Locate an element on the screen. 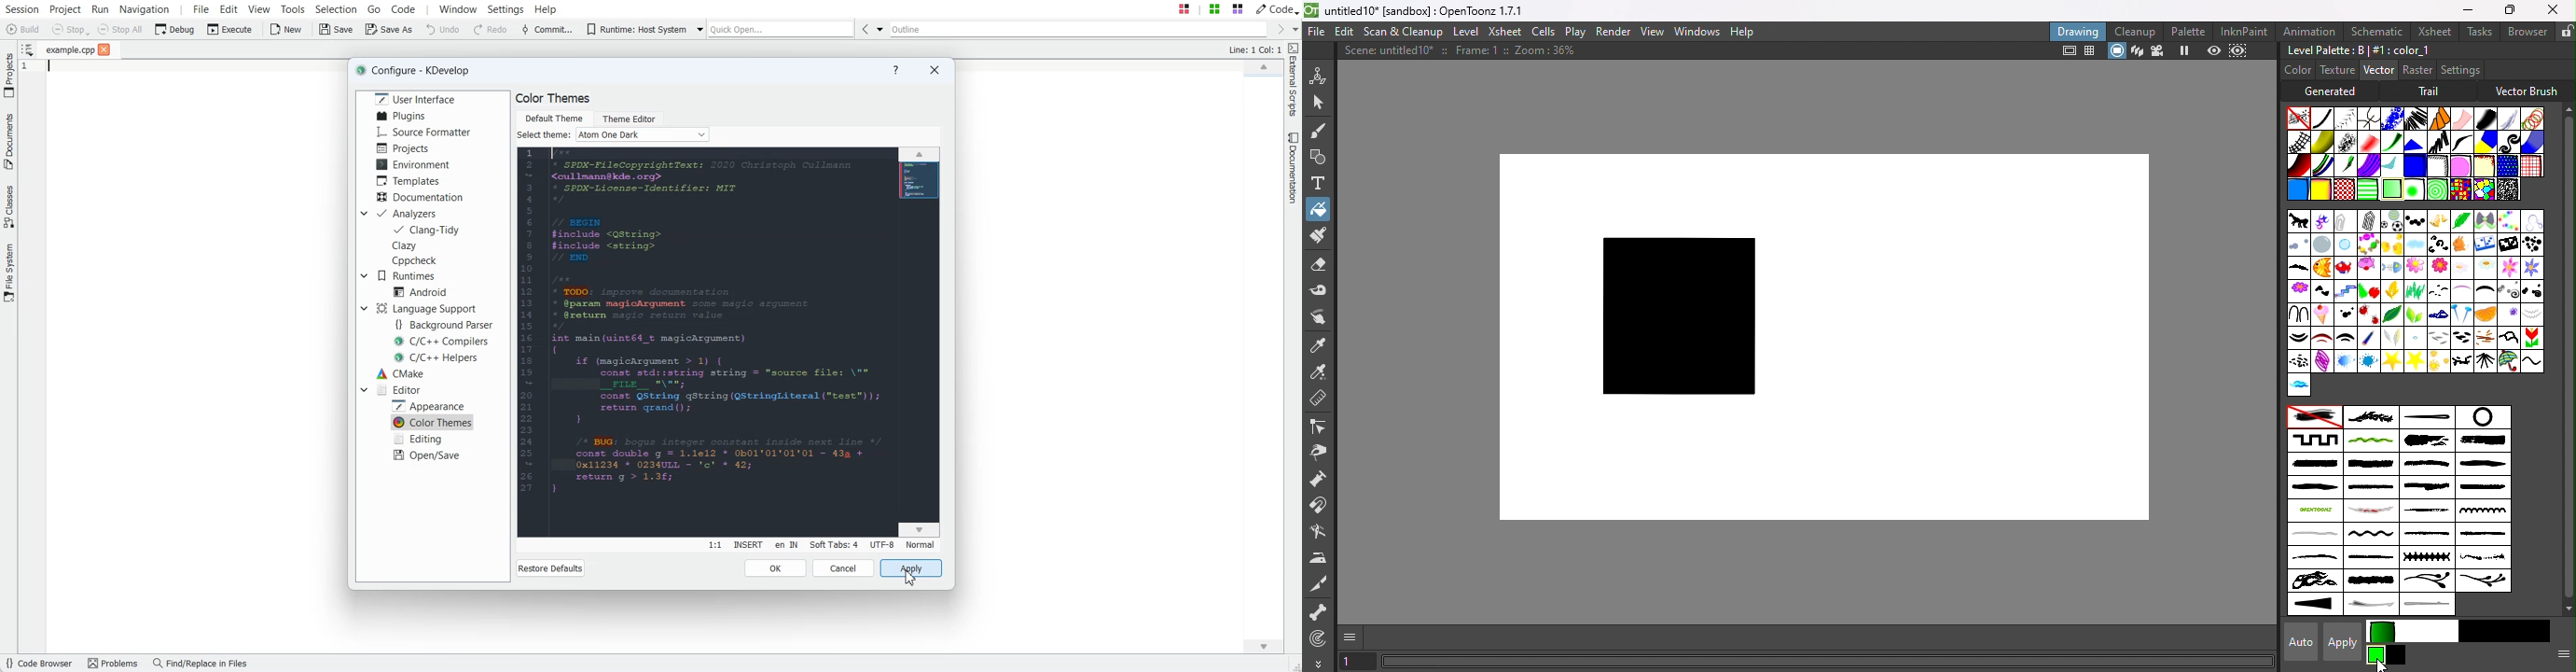  Flower is located at coordinates (2297, 290).